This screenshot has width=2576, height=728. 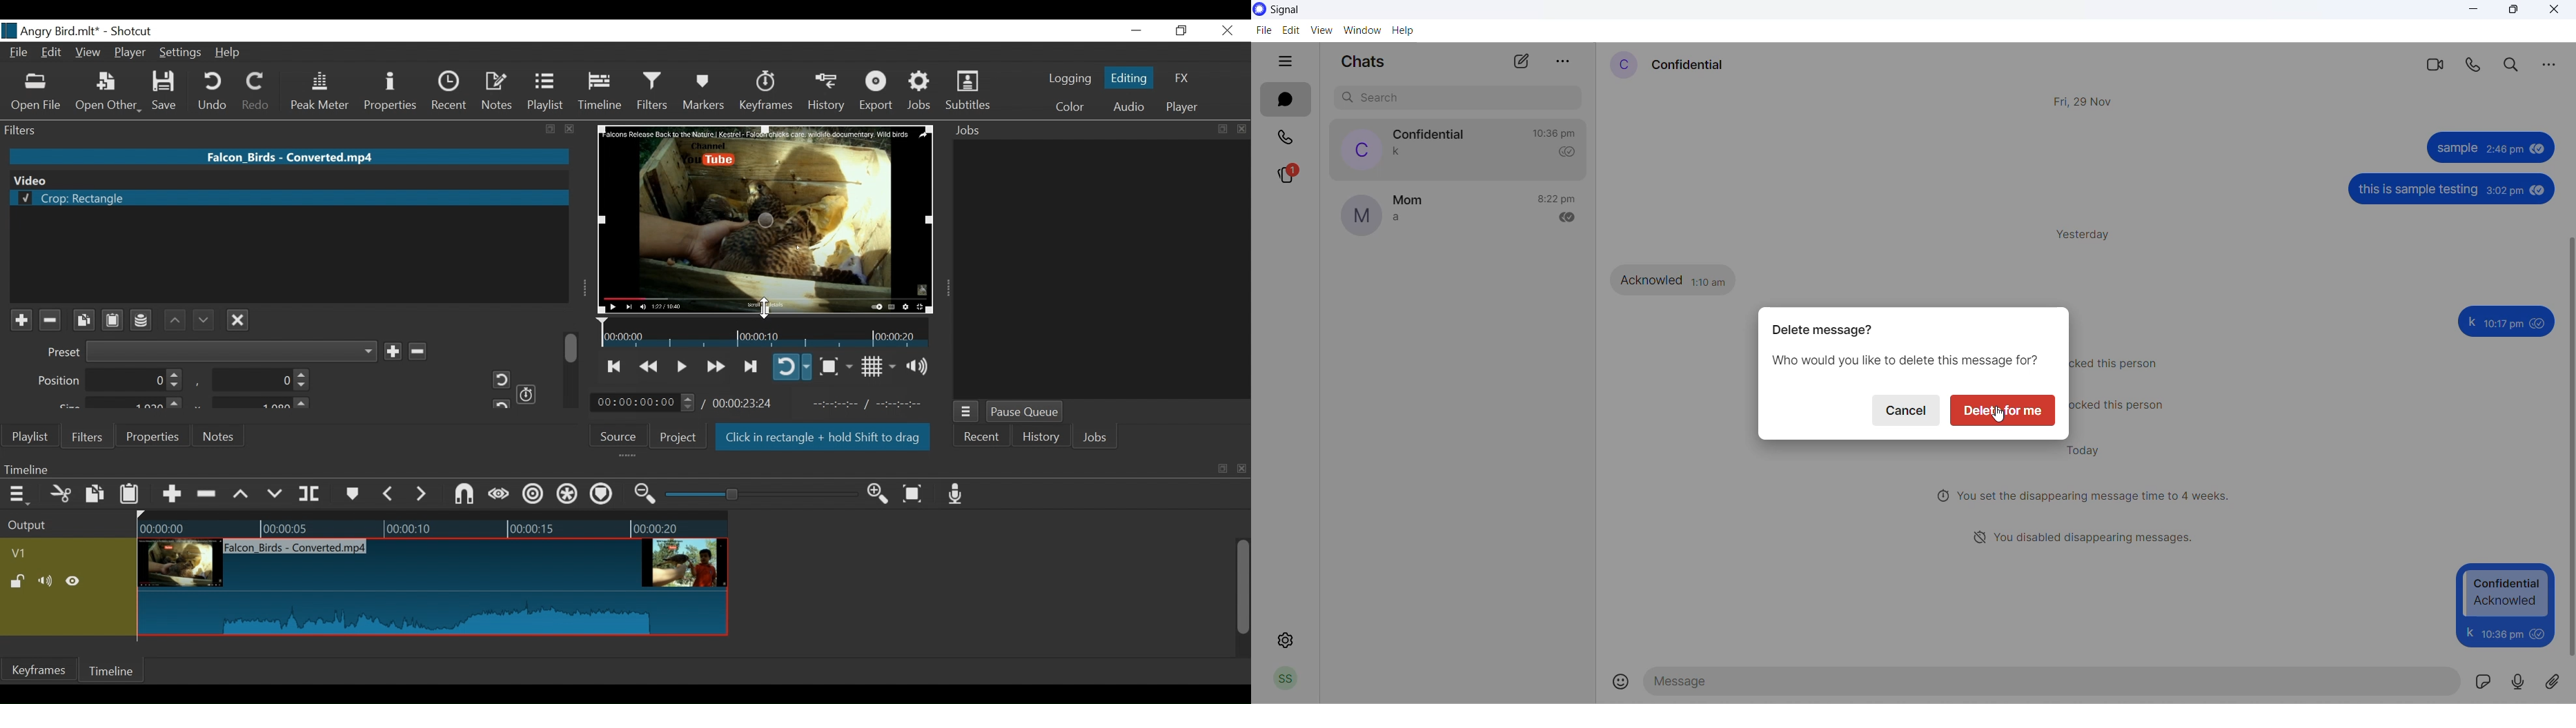 I want to click on Source, so click(x=623, y=435).